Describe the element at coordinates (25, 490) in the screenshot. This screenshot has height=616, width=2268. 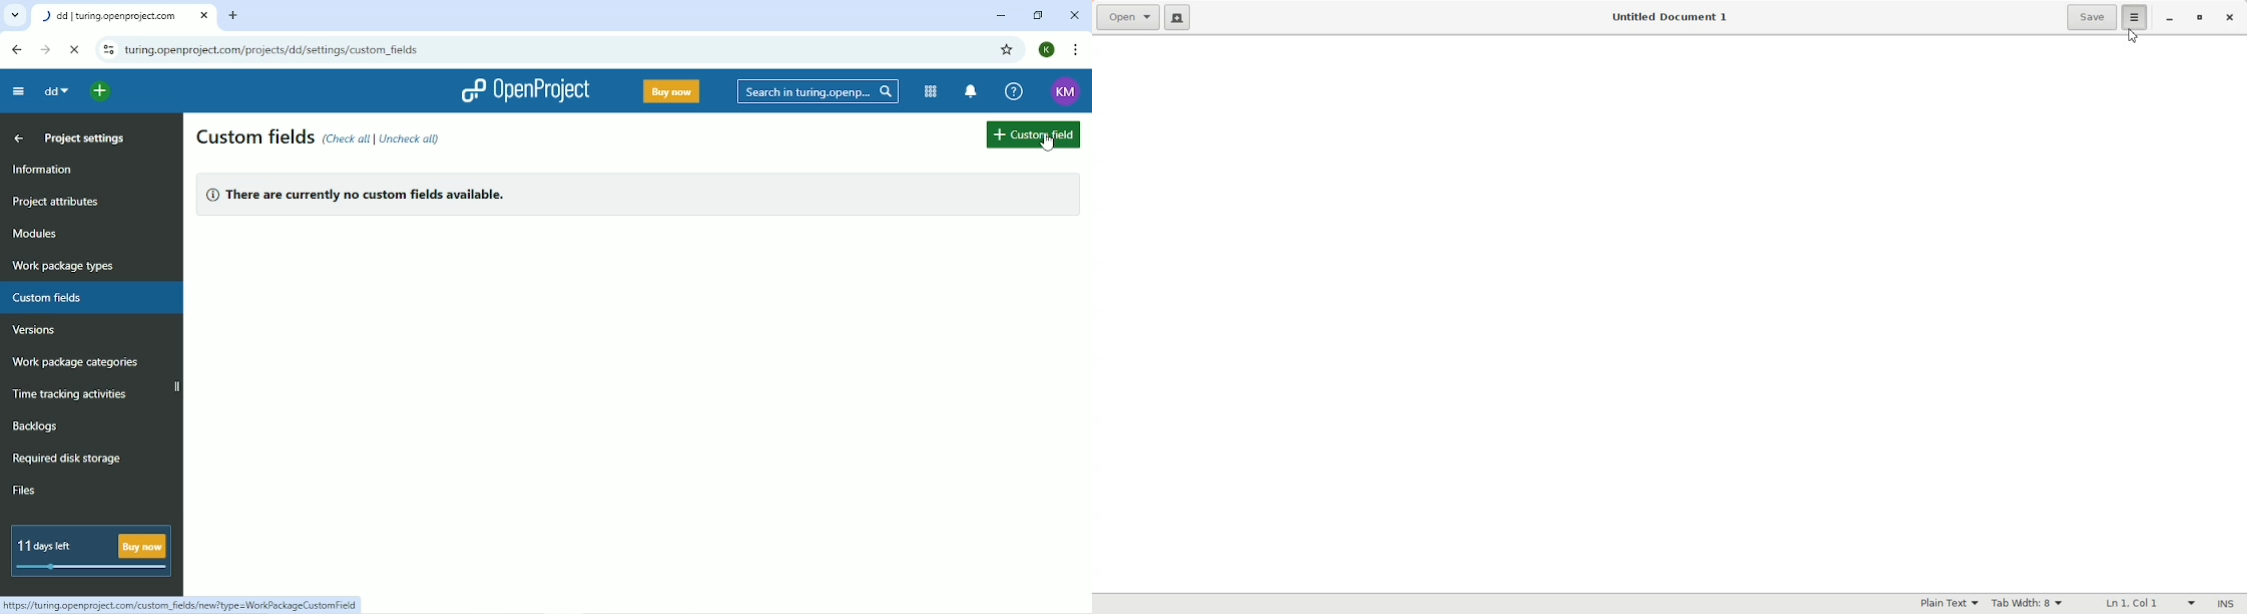
I see `Files` at that location.